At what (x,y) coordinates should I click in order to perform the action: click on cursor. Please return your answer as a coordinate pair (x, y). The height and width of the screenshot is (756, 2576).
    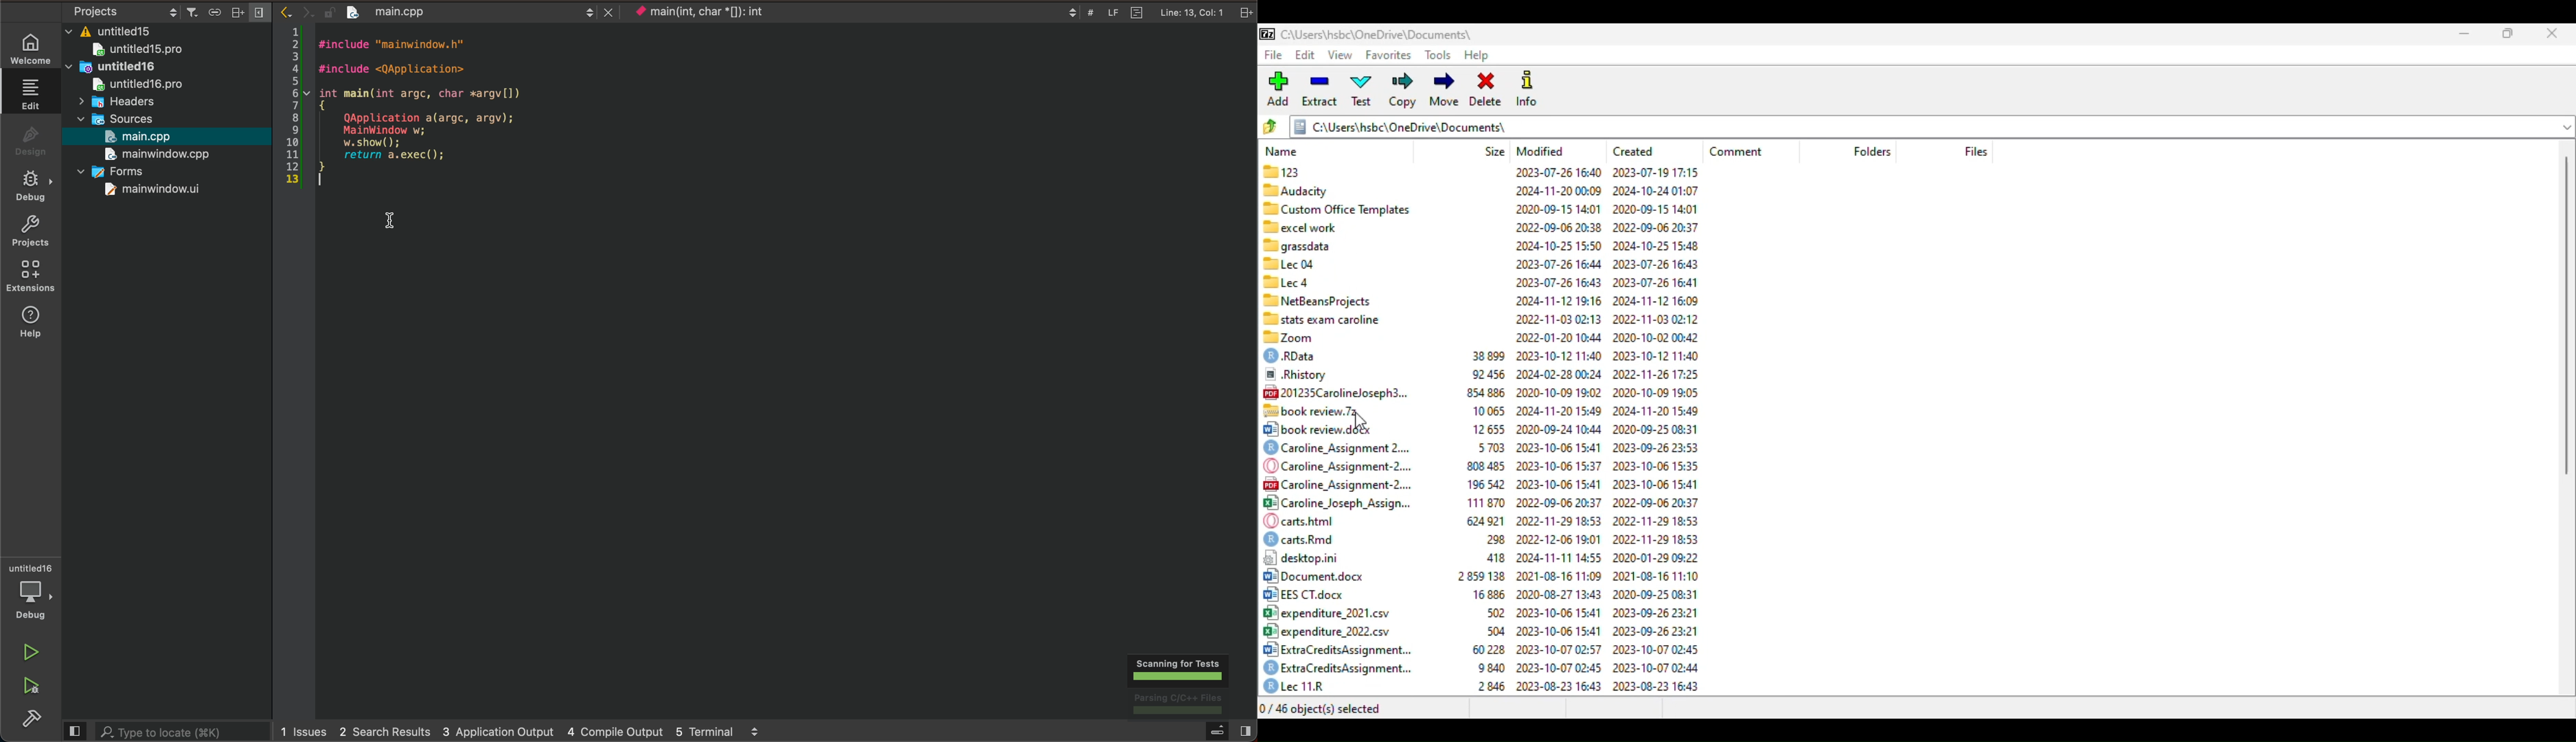
    Looking at the image, I should click on (1361, 421).